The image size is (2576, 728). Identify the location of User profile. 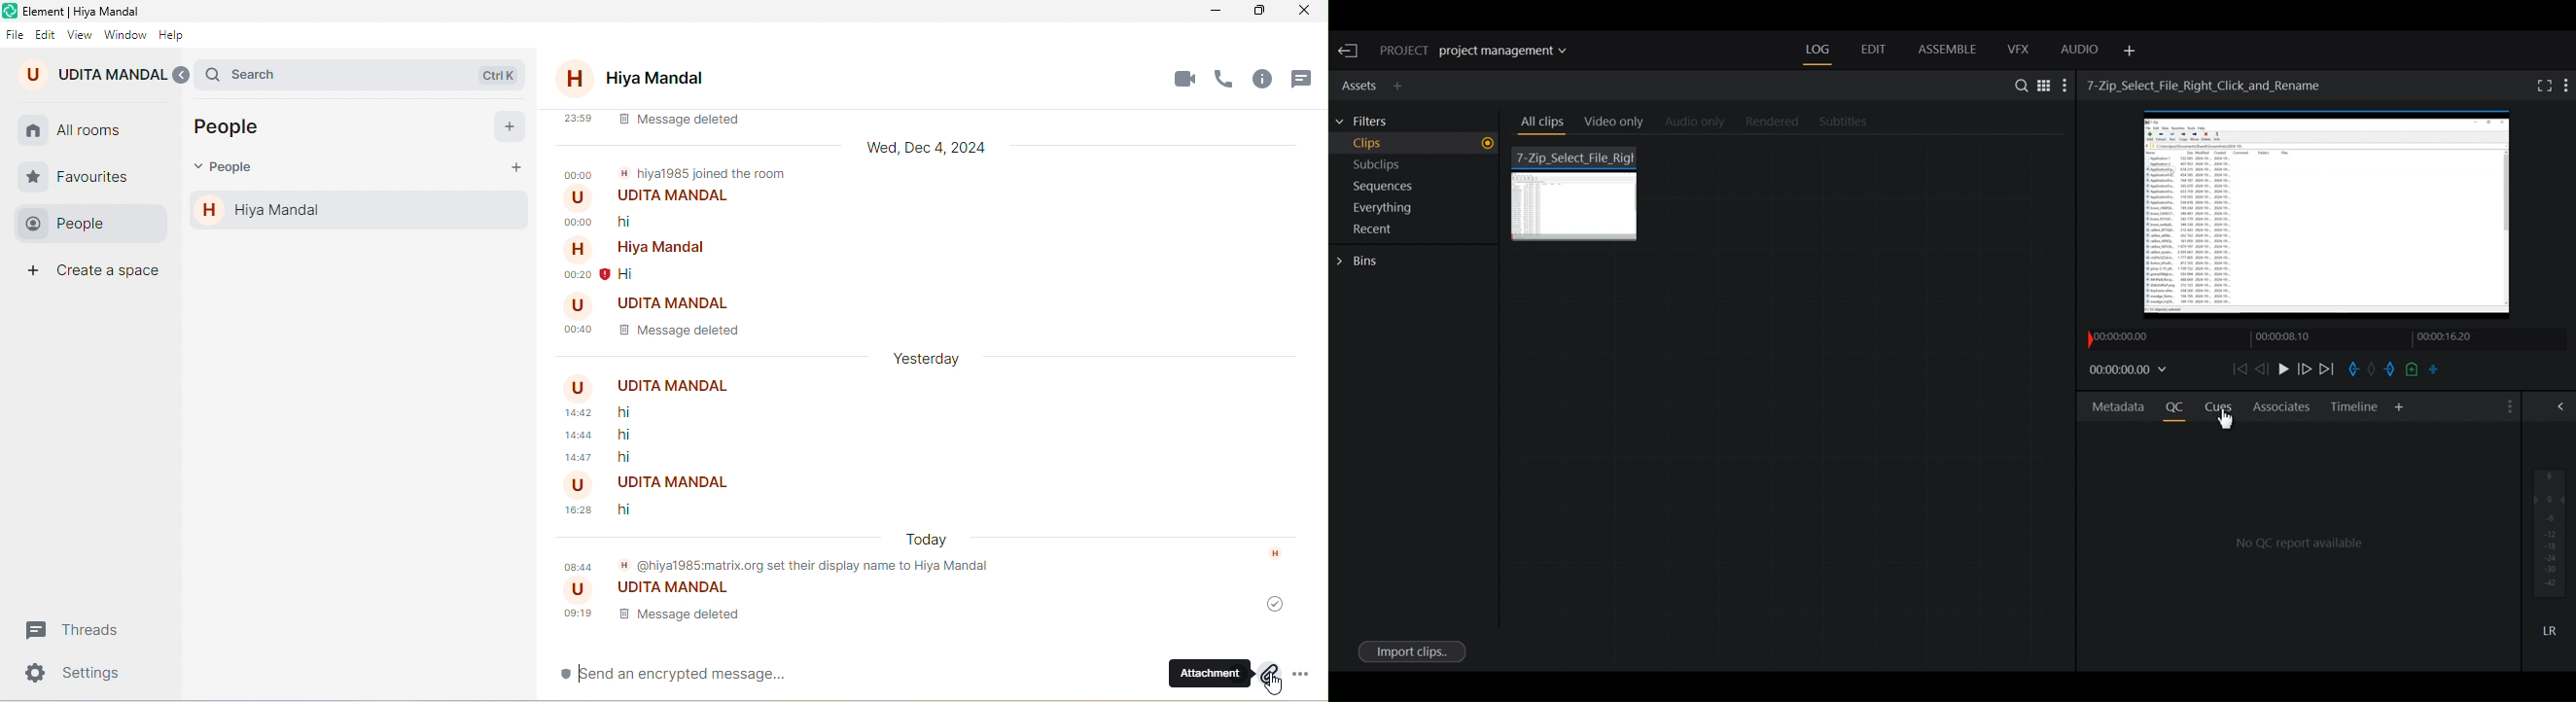
(580, 388).